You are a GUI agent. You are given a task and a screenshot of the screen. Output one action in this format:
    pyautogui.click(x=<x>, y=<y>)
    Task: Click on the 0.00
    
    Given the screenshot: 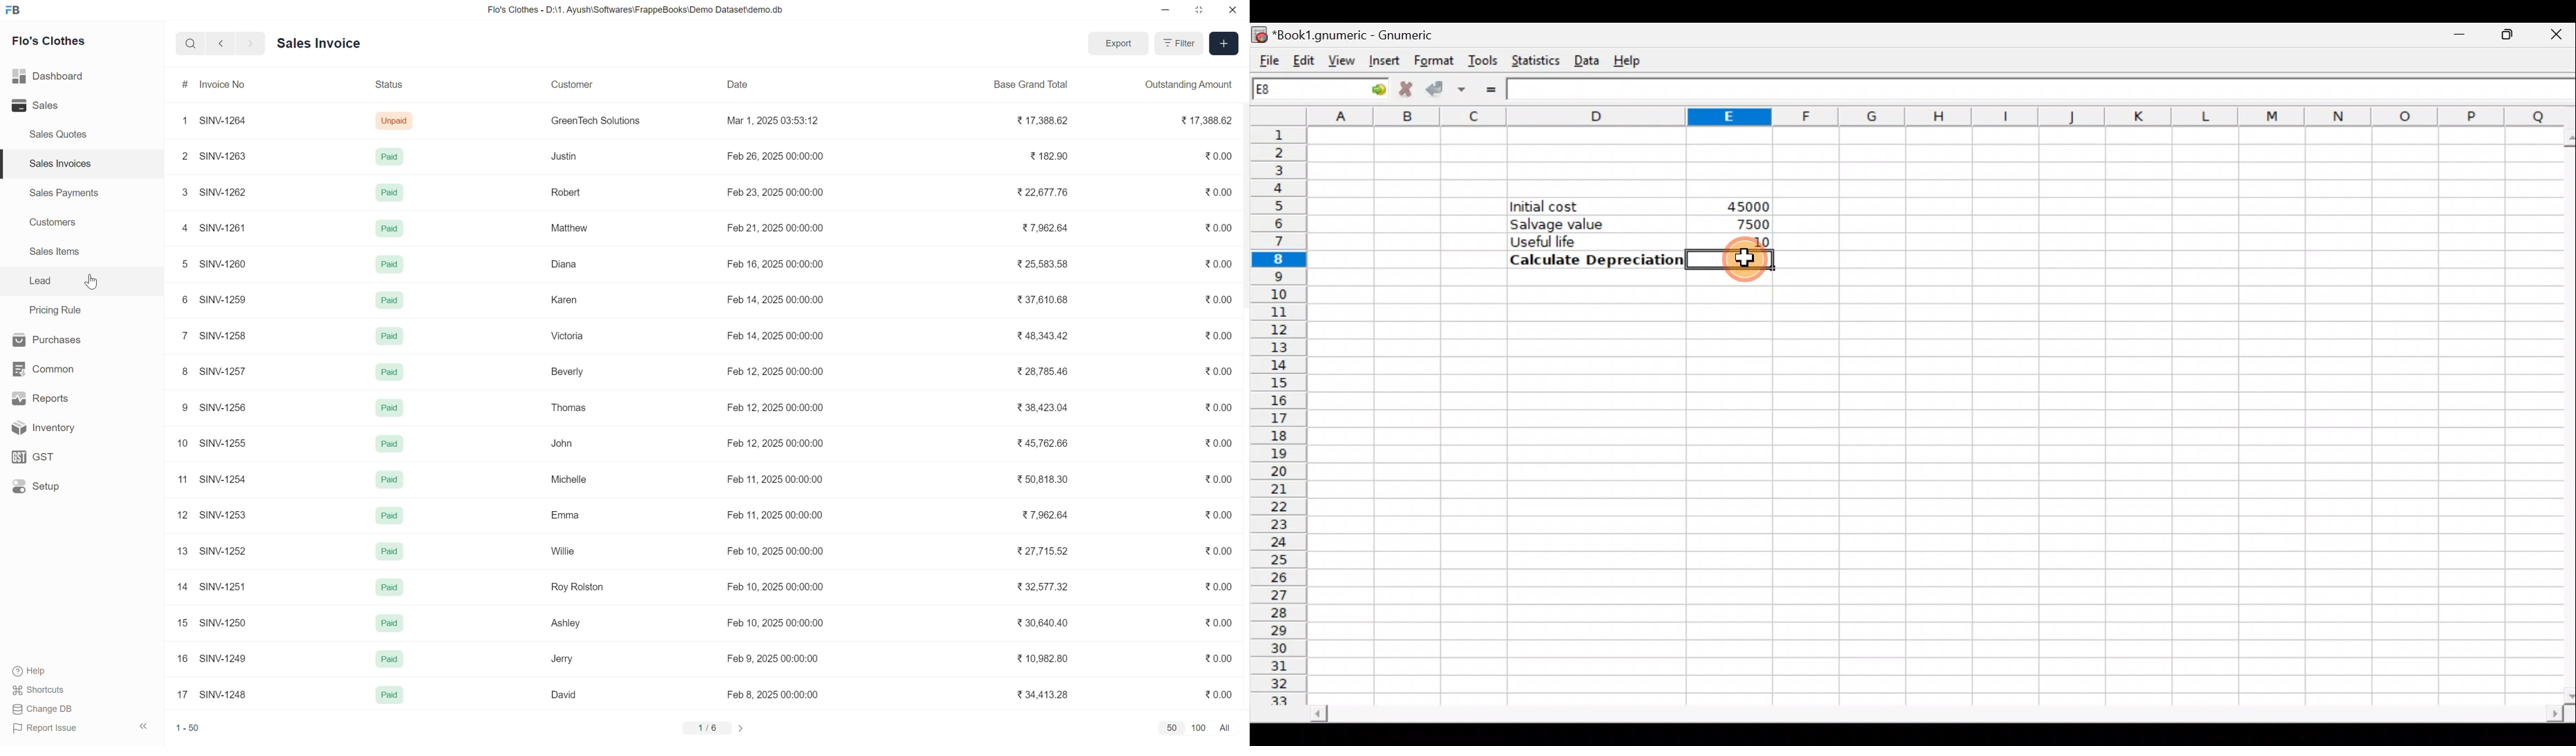 What is the action you would take?
    pyautogui.click(x=1213, y=514)
    